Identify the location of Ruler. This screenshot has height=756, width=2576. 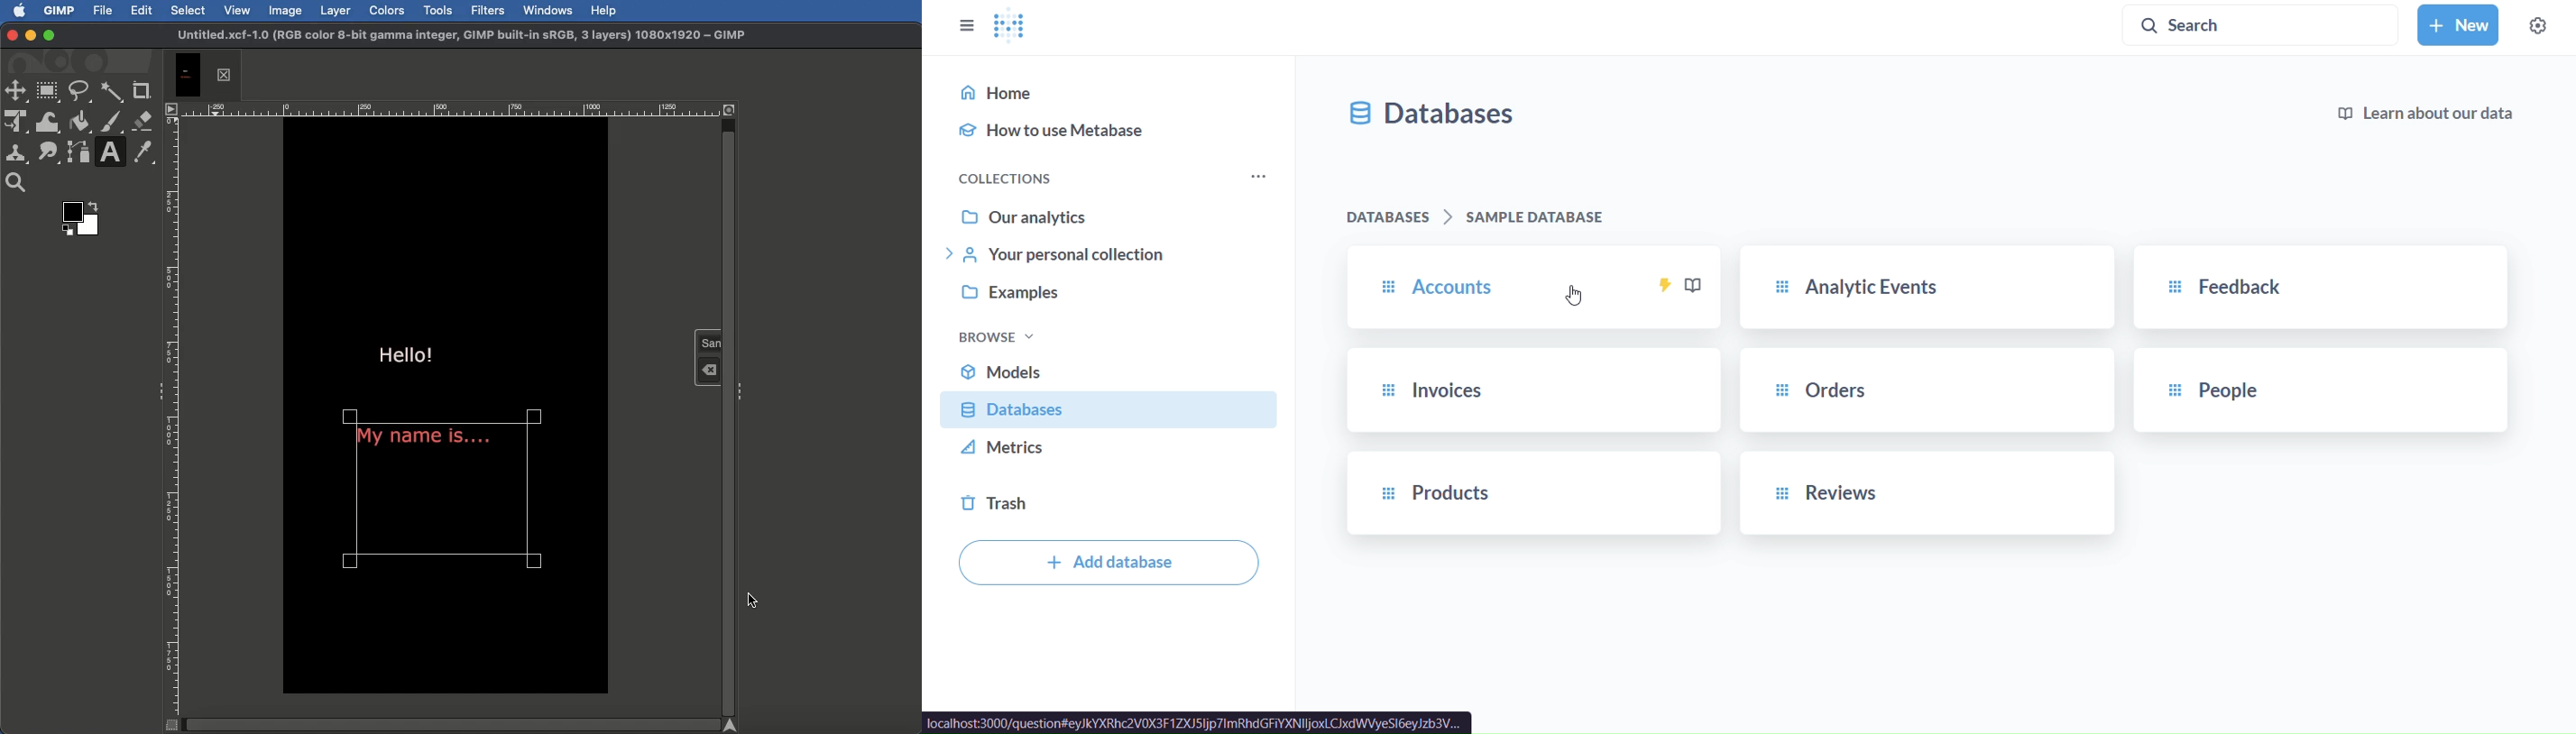
(173, 417).